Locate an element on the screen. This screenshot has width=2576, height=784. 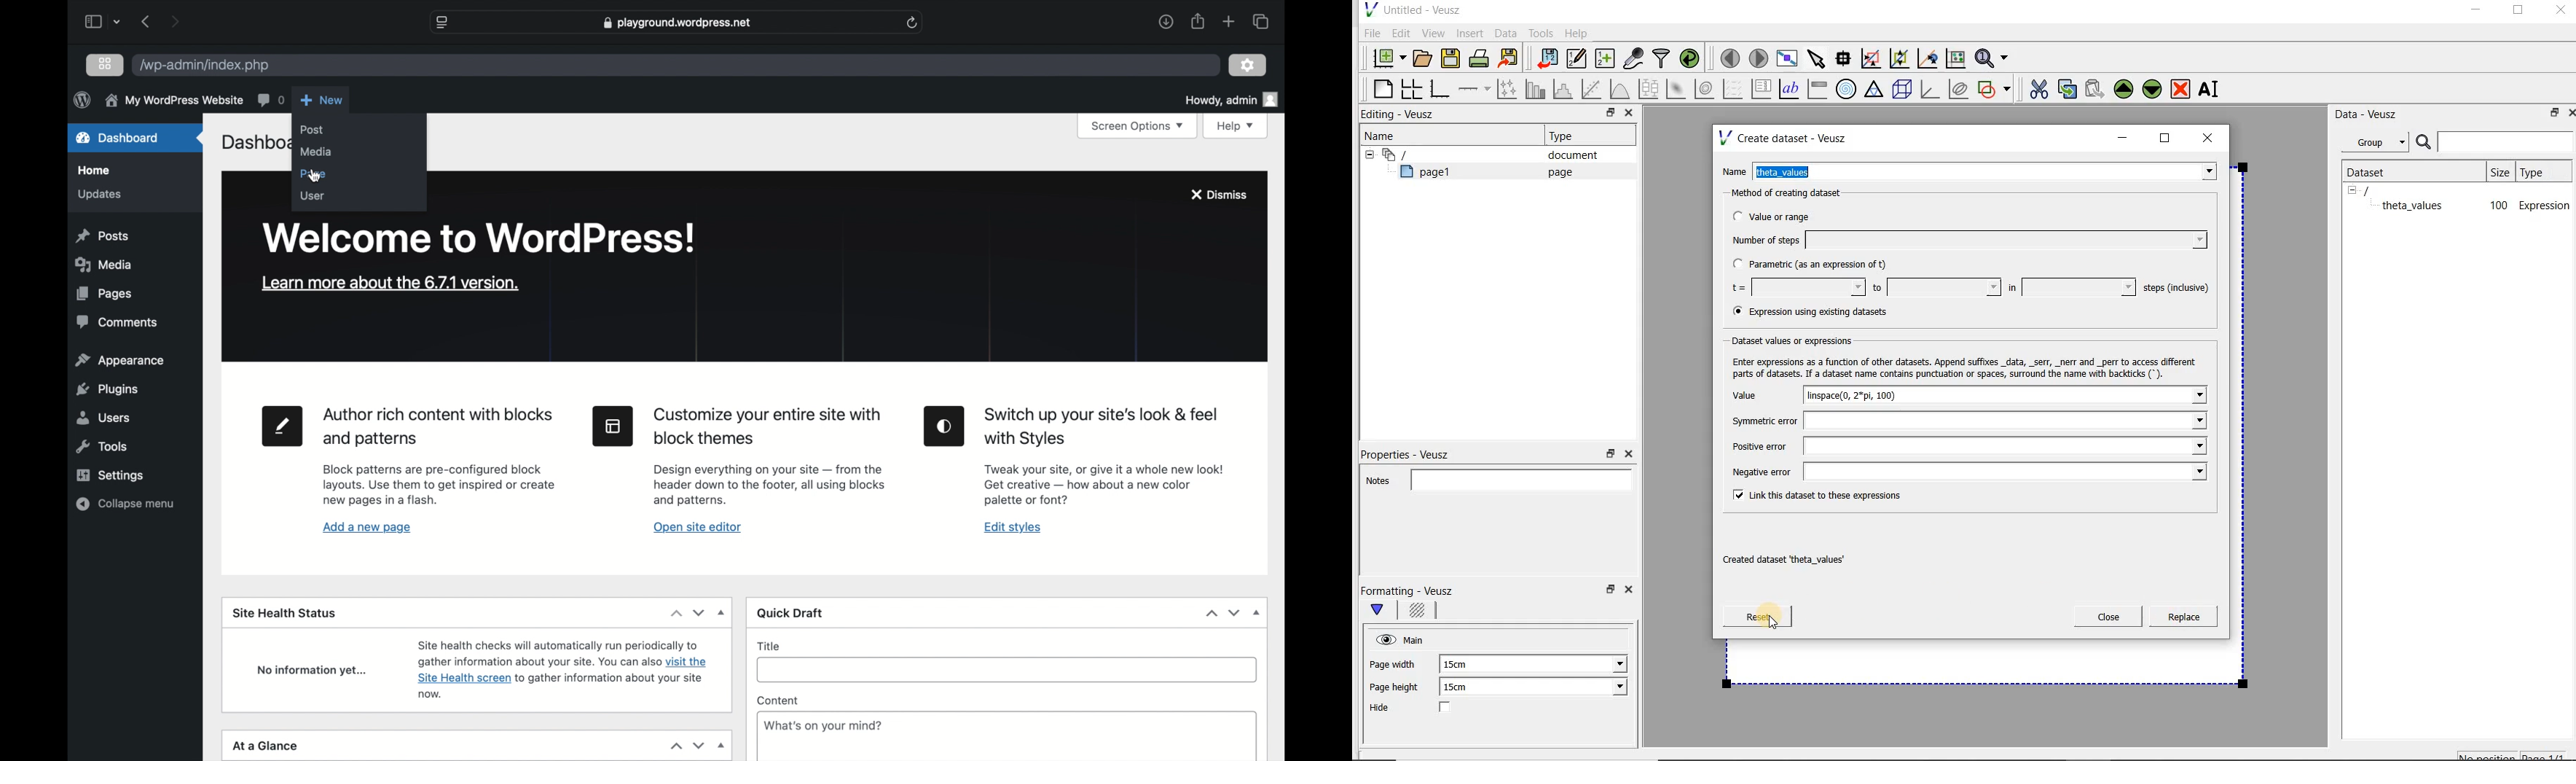
hide sub menu is located at coordinates (2352, 190).